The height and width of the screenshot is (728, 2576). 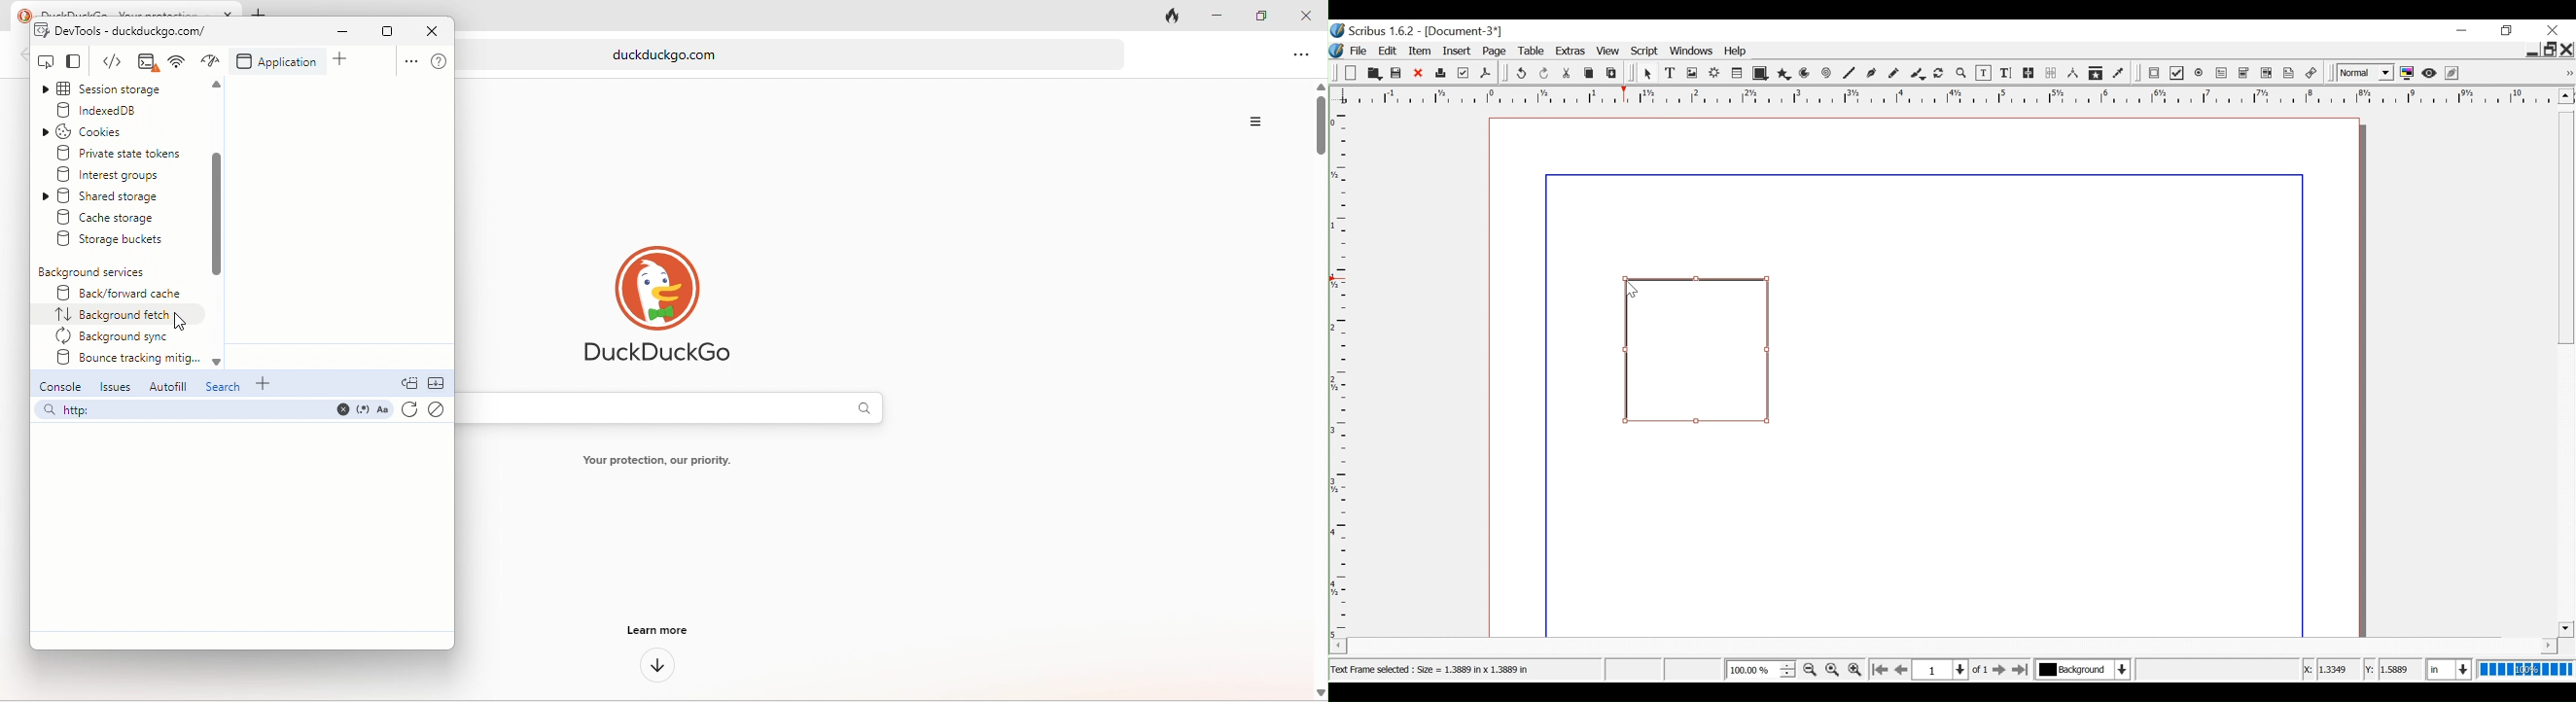 What do you see at coordinates (2532, 49) in the screenshot?
I see `minimie` at bounding box center [2532, 49].